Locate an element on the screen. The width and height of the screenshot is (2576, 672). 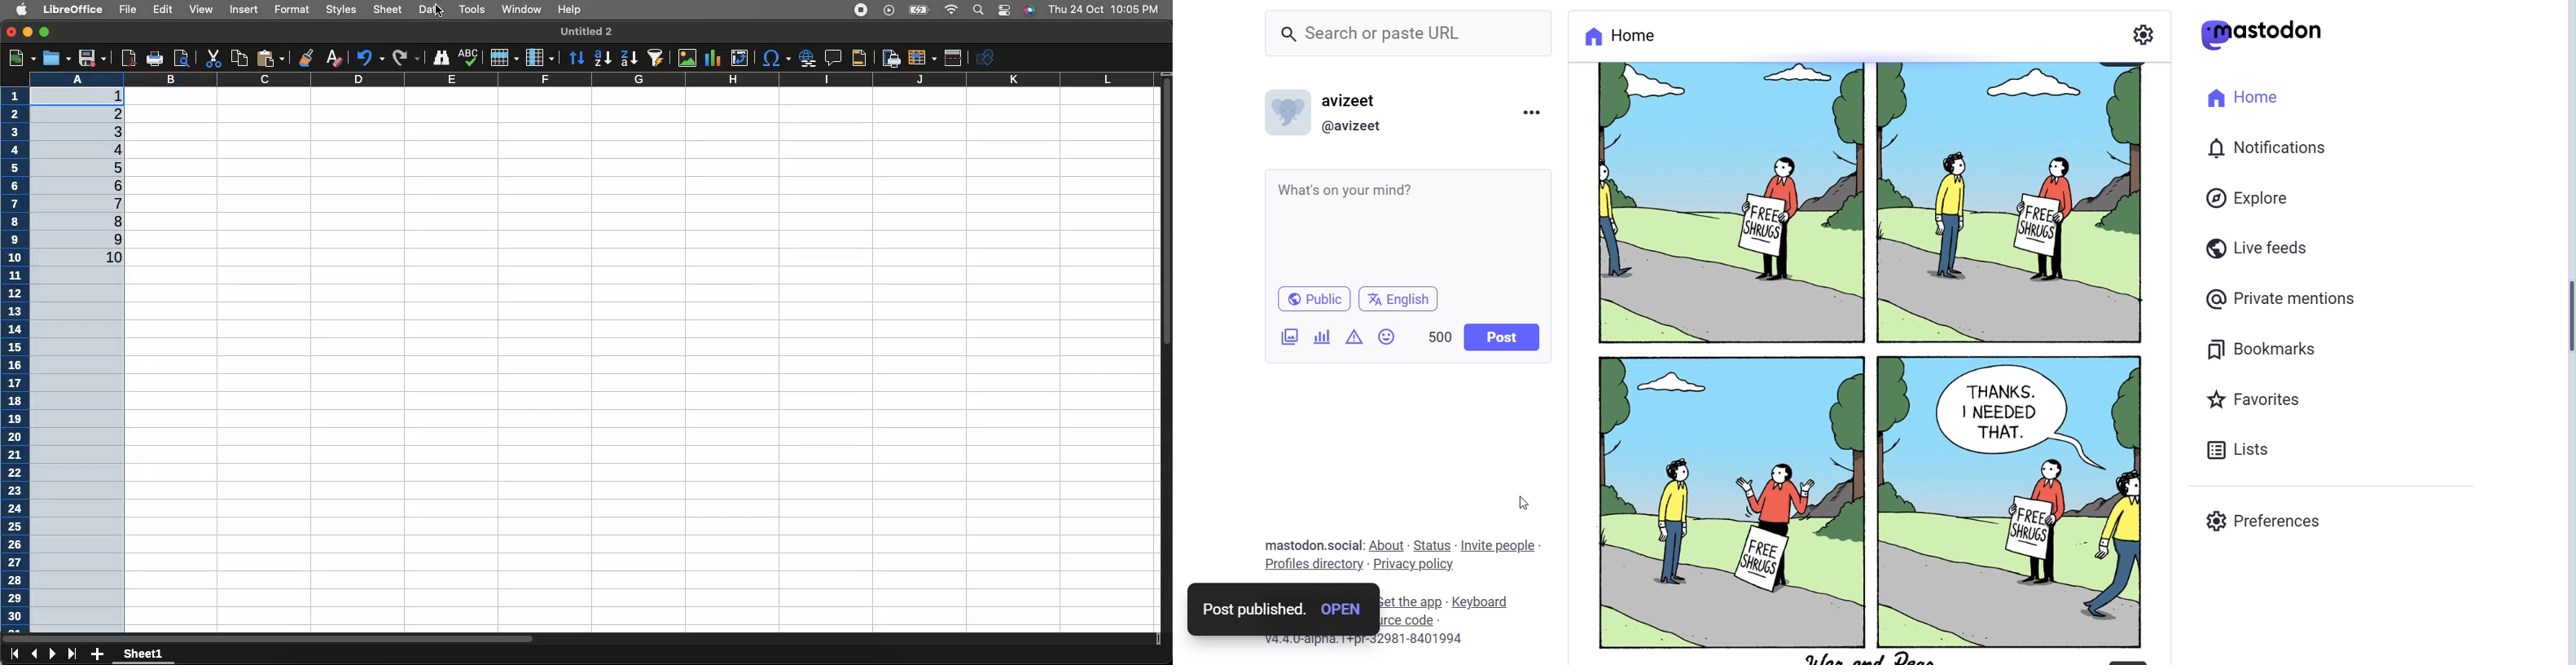
Toggle preview is located at coordinates (181, 58).